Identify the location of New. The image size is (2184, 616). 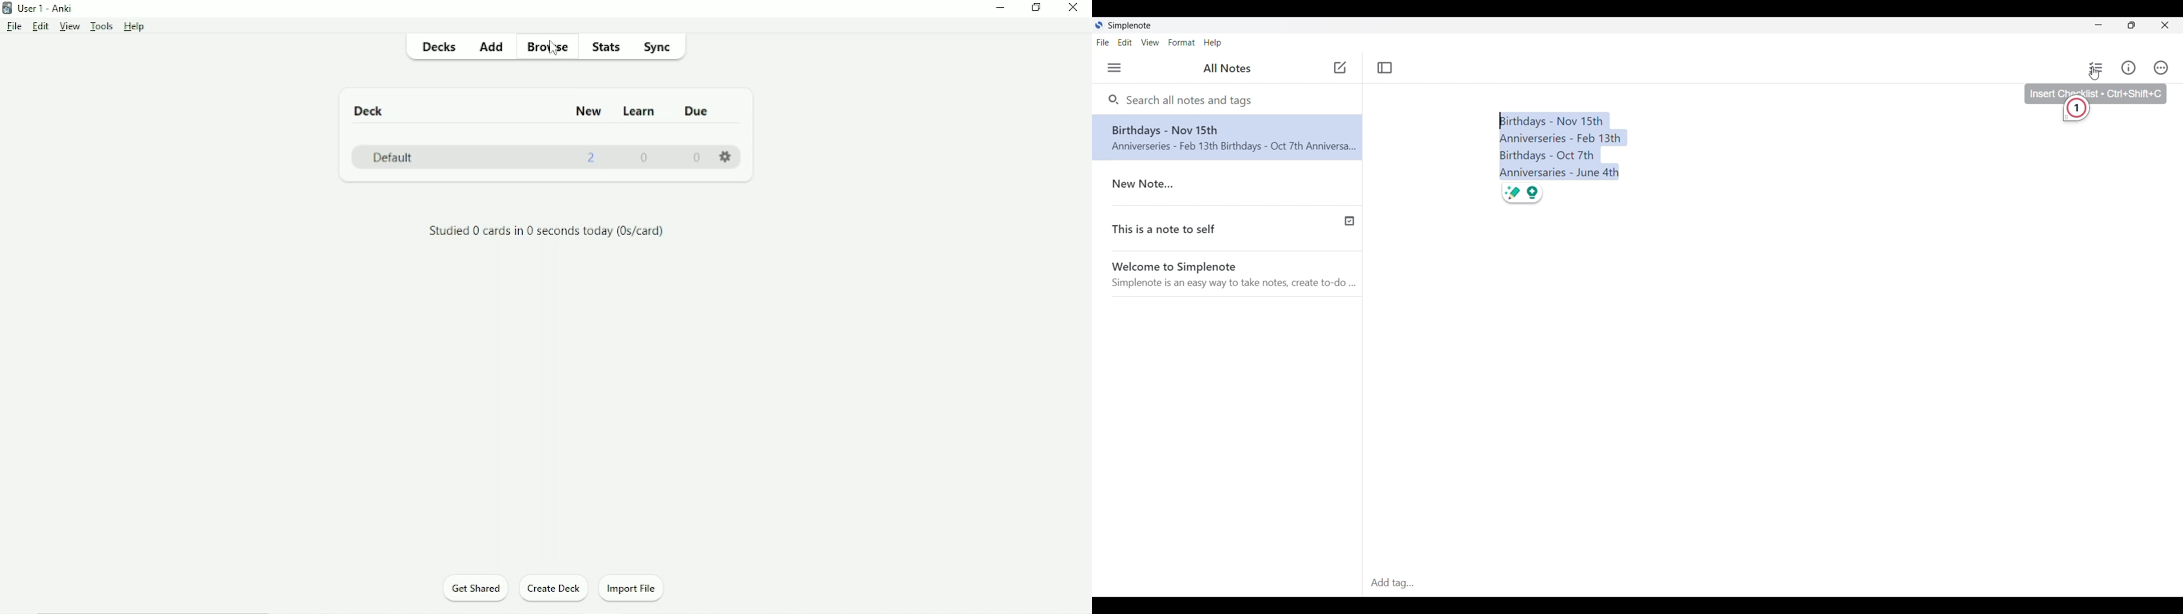
(587, 111).